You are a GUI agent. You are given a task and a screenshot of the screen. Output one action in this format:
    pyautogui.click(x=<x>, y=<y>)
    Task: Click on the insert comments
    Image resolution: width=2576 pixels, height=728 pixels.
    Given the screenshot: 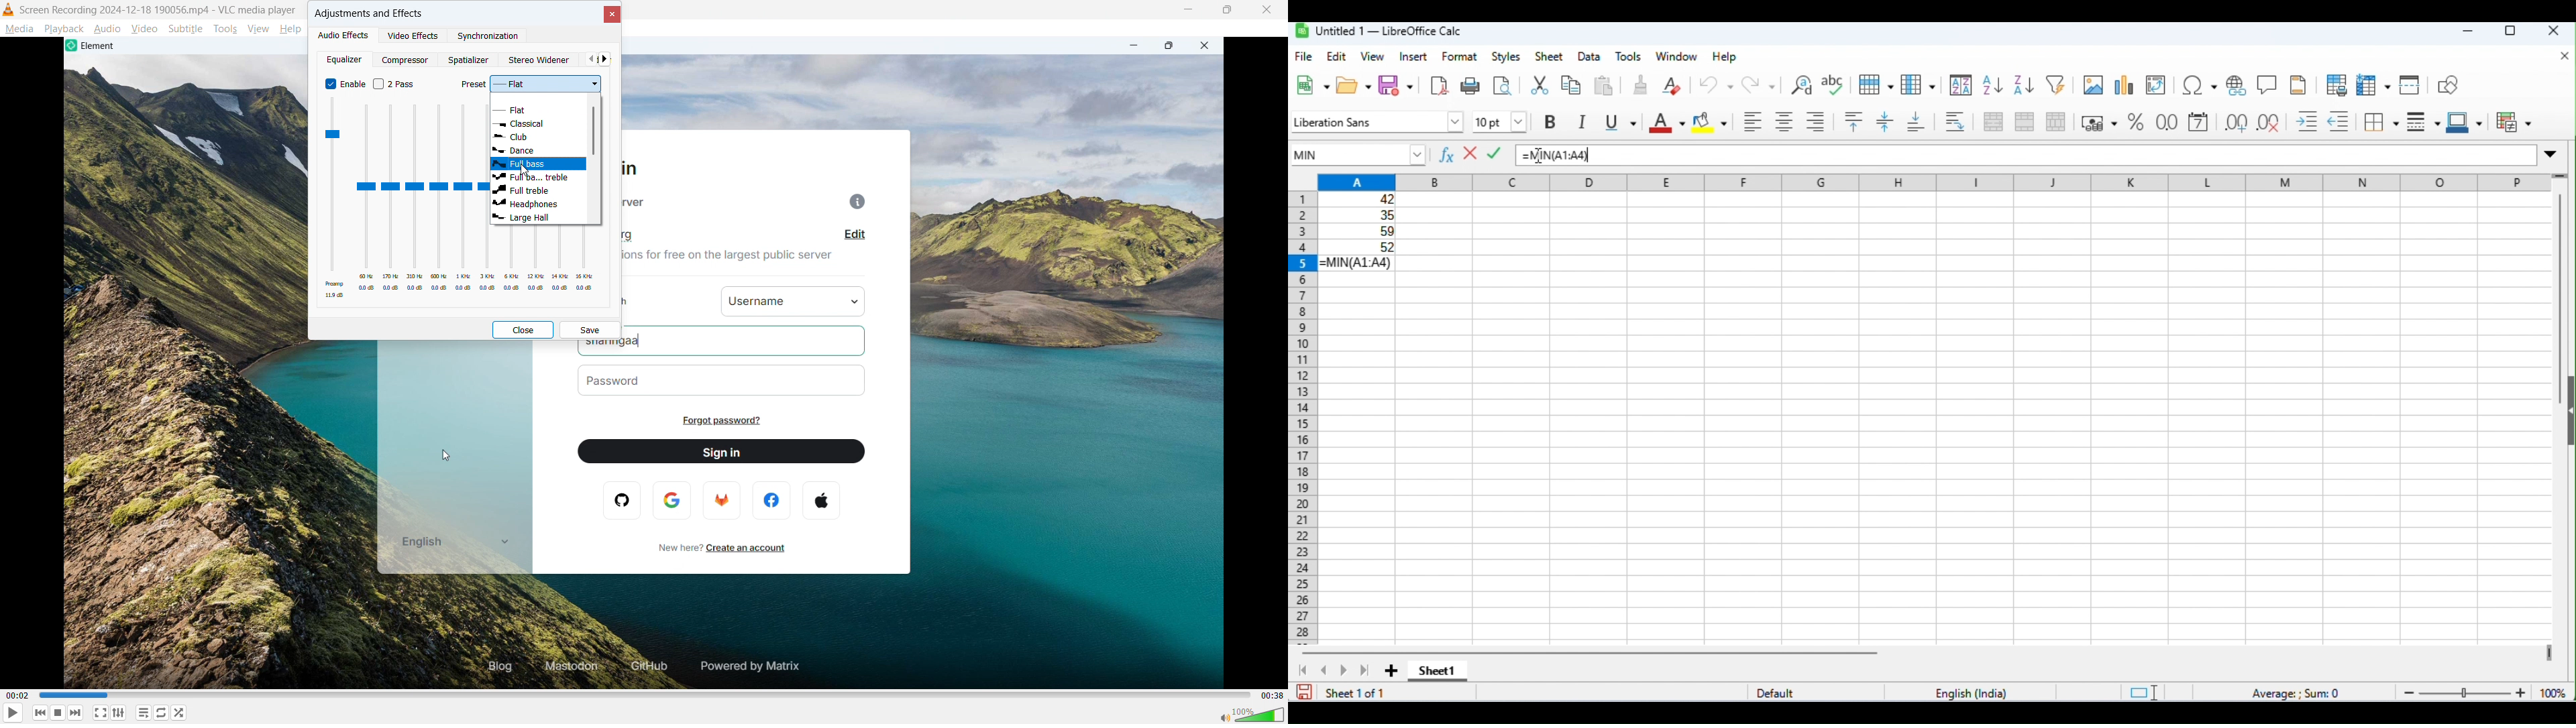 What is the action you would take?
    pyautogui.click(x=2267, y=84)
    